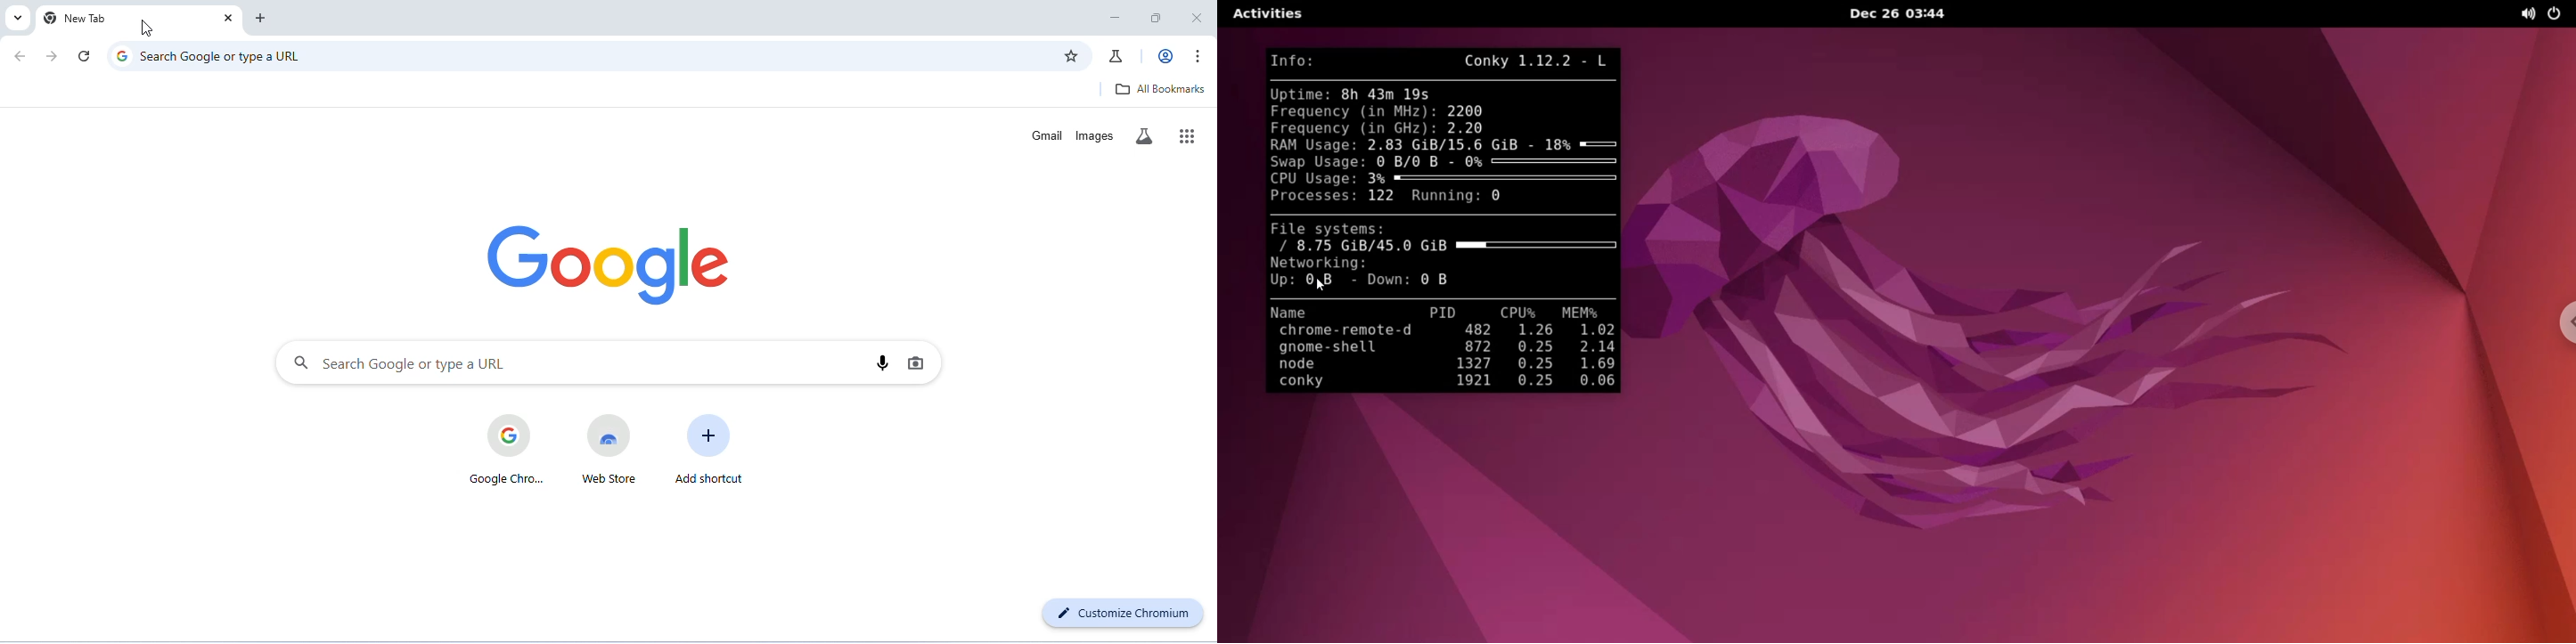 This screenshot has width=2576, height=644. I want to click on close, so click(1198, 18).